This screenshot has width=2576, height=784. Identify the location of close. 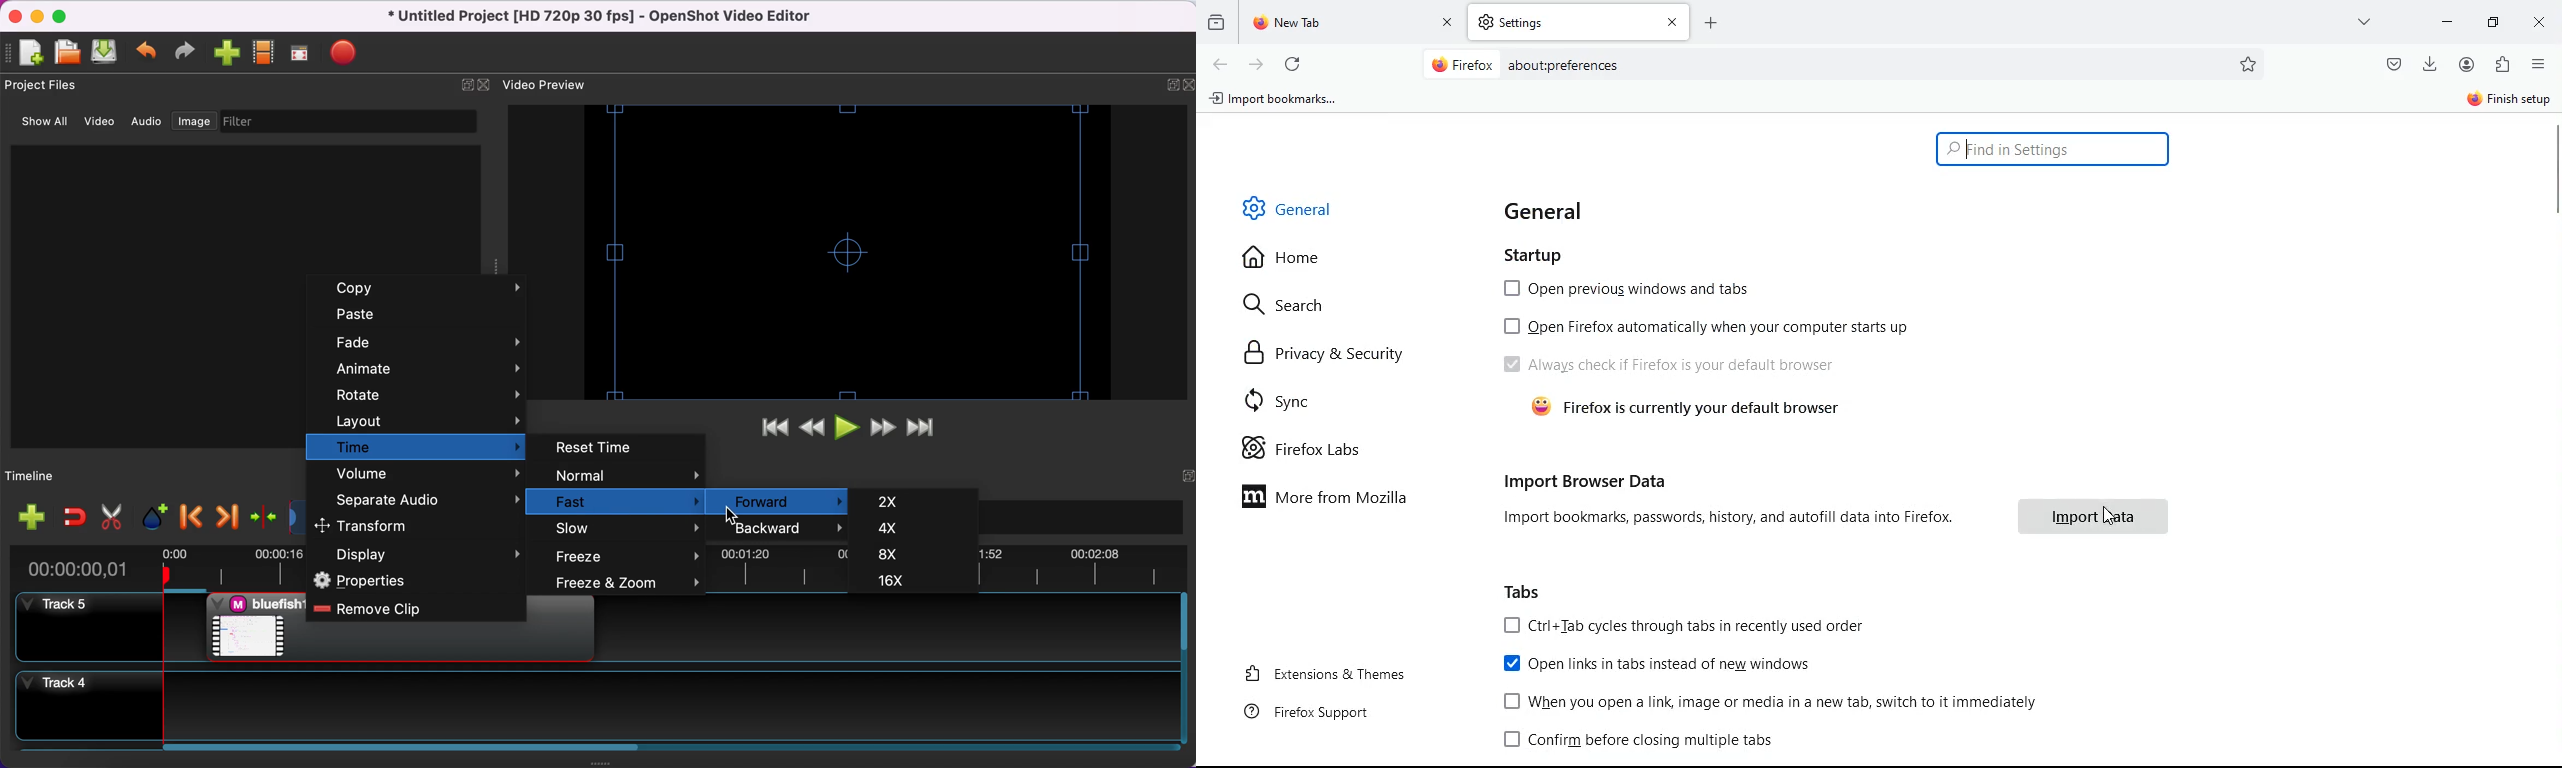
(16, 16).